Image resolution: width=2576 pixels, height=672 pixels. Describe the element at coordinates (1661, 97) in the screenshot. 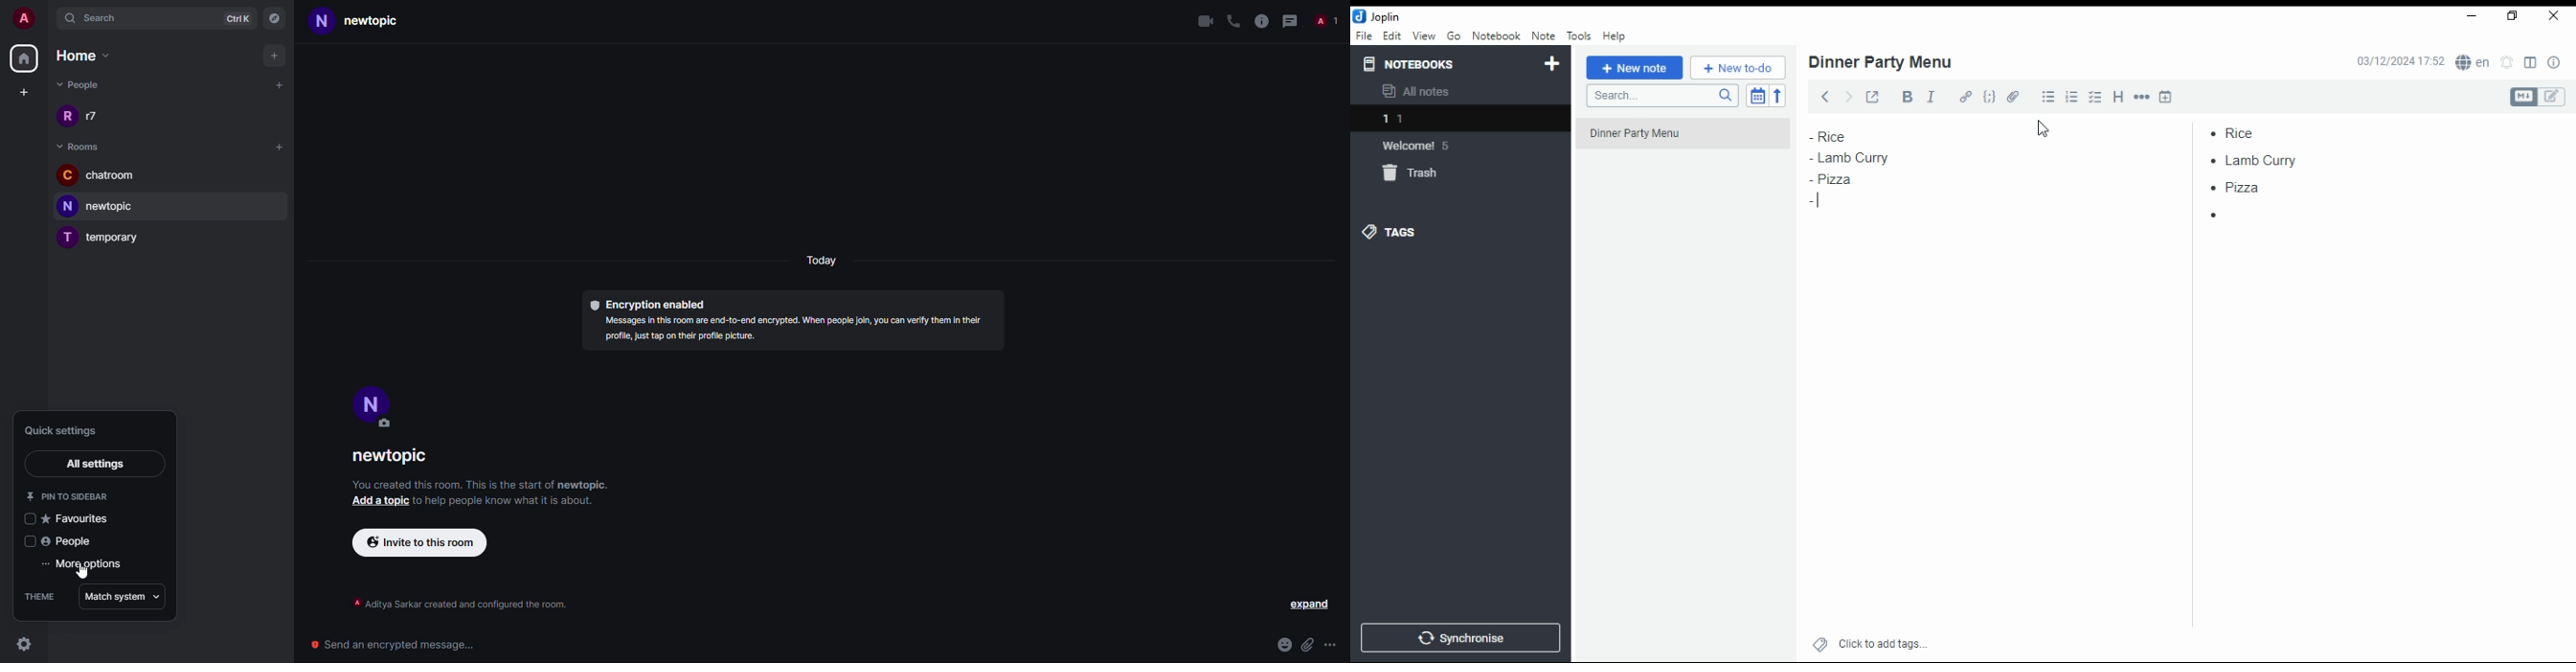

I see `search ` at that location.